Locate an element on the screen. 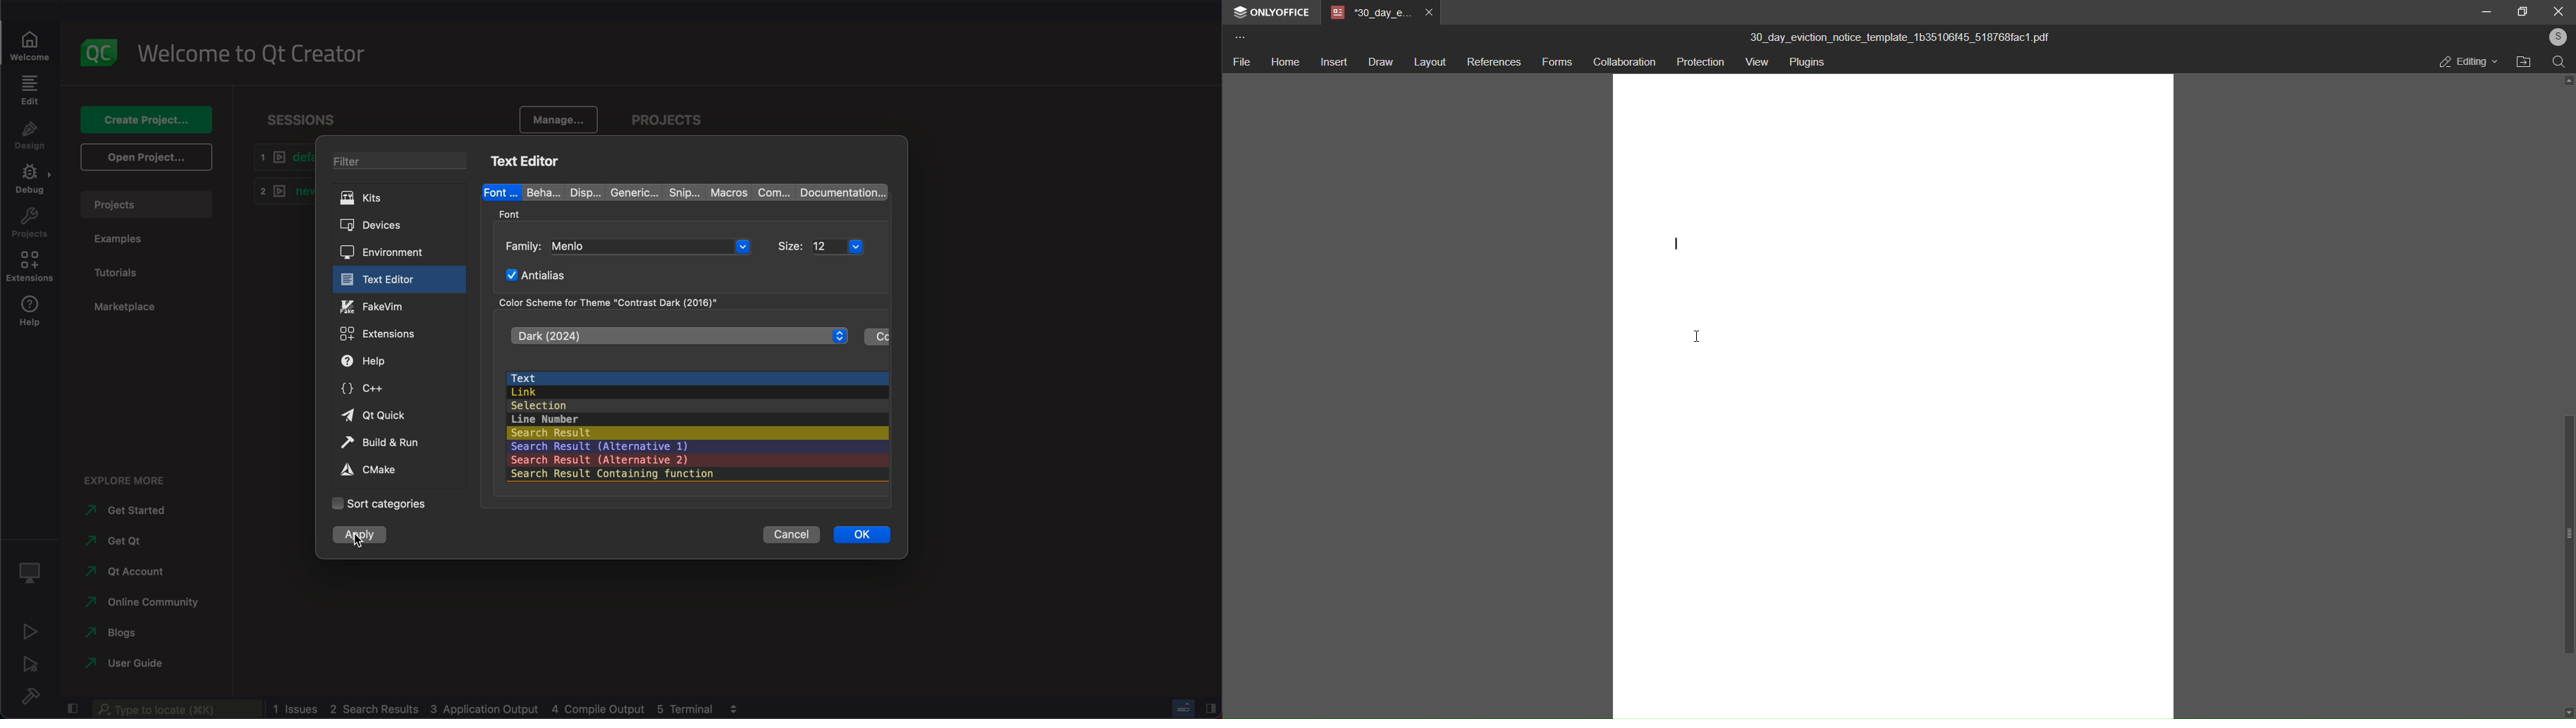 Image resolution: width=2576 pixels, height=728 pixels. cancel is located at coordinates (793, 537).